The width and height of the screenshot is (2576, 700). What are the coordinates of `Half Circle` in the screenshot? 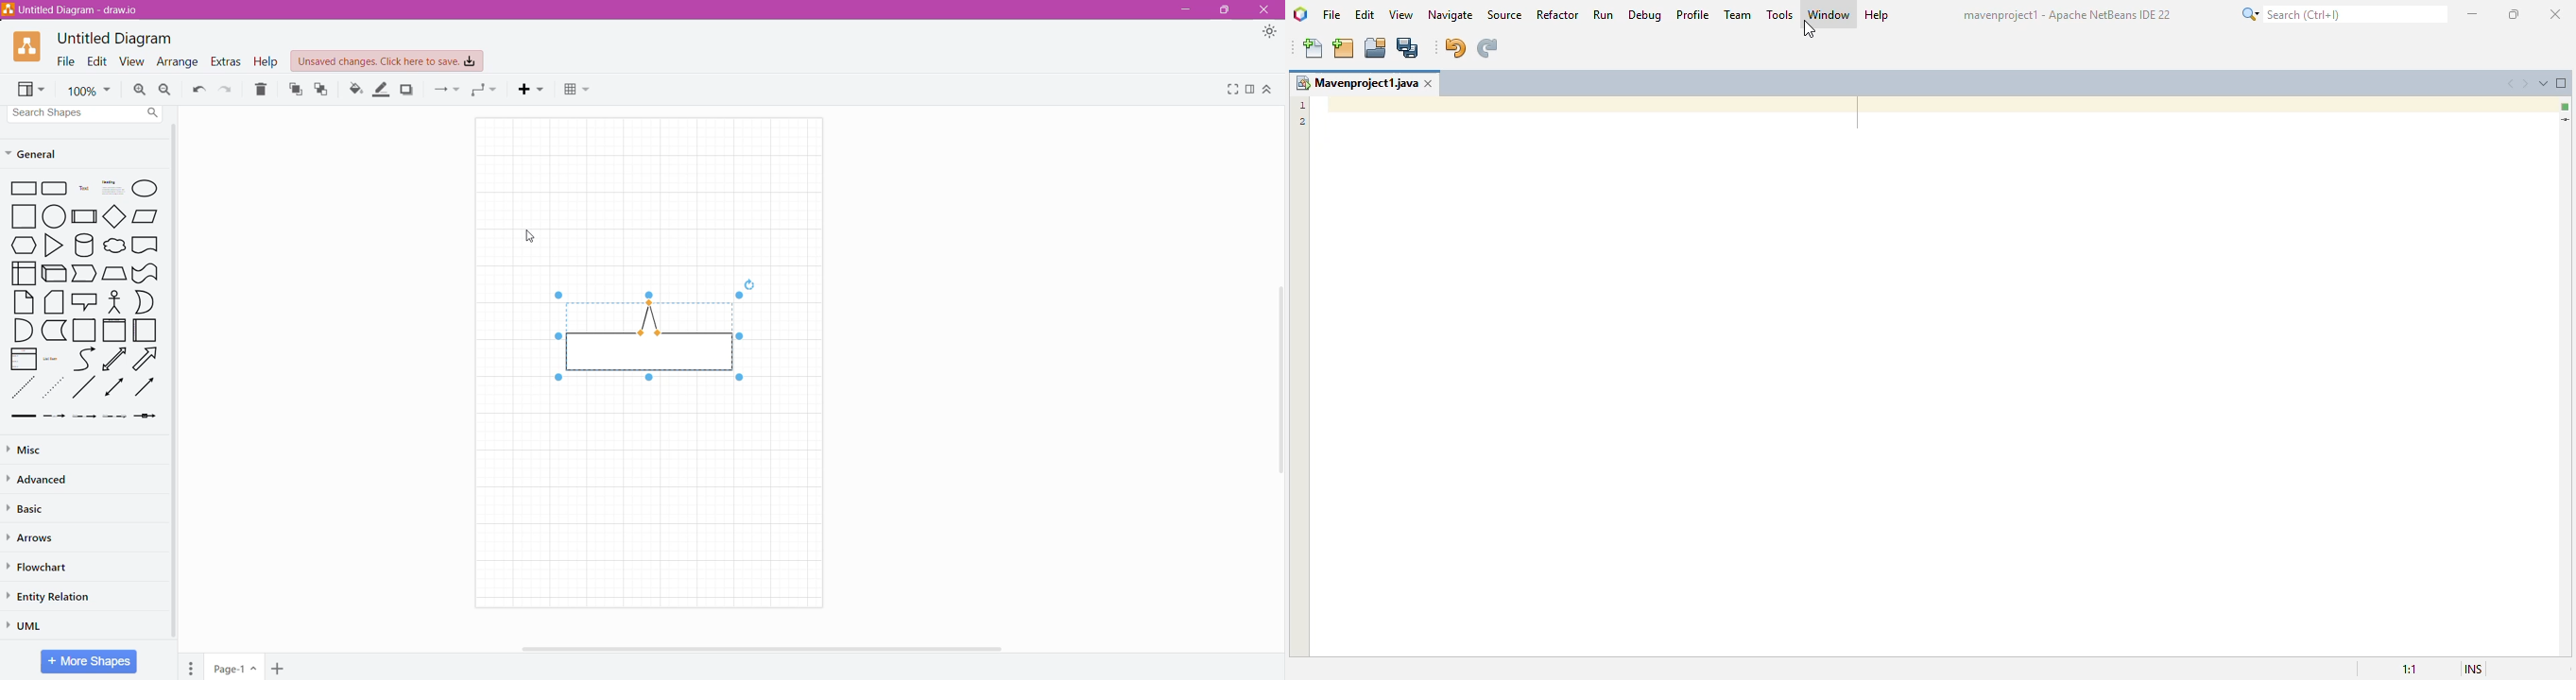 It's located at (146, 302).